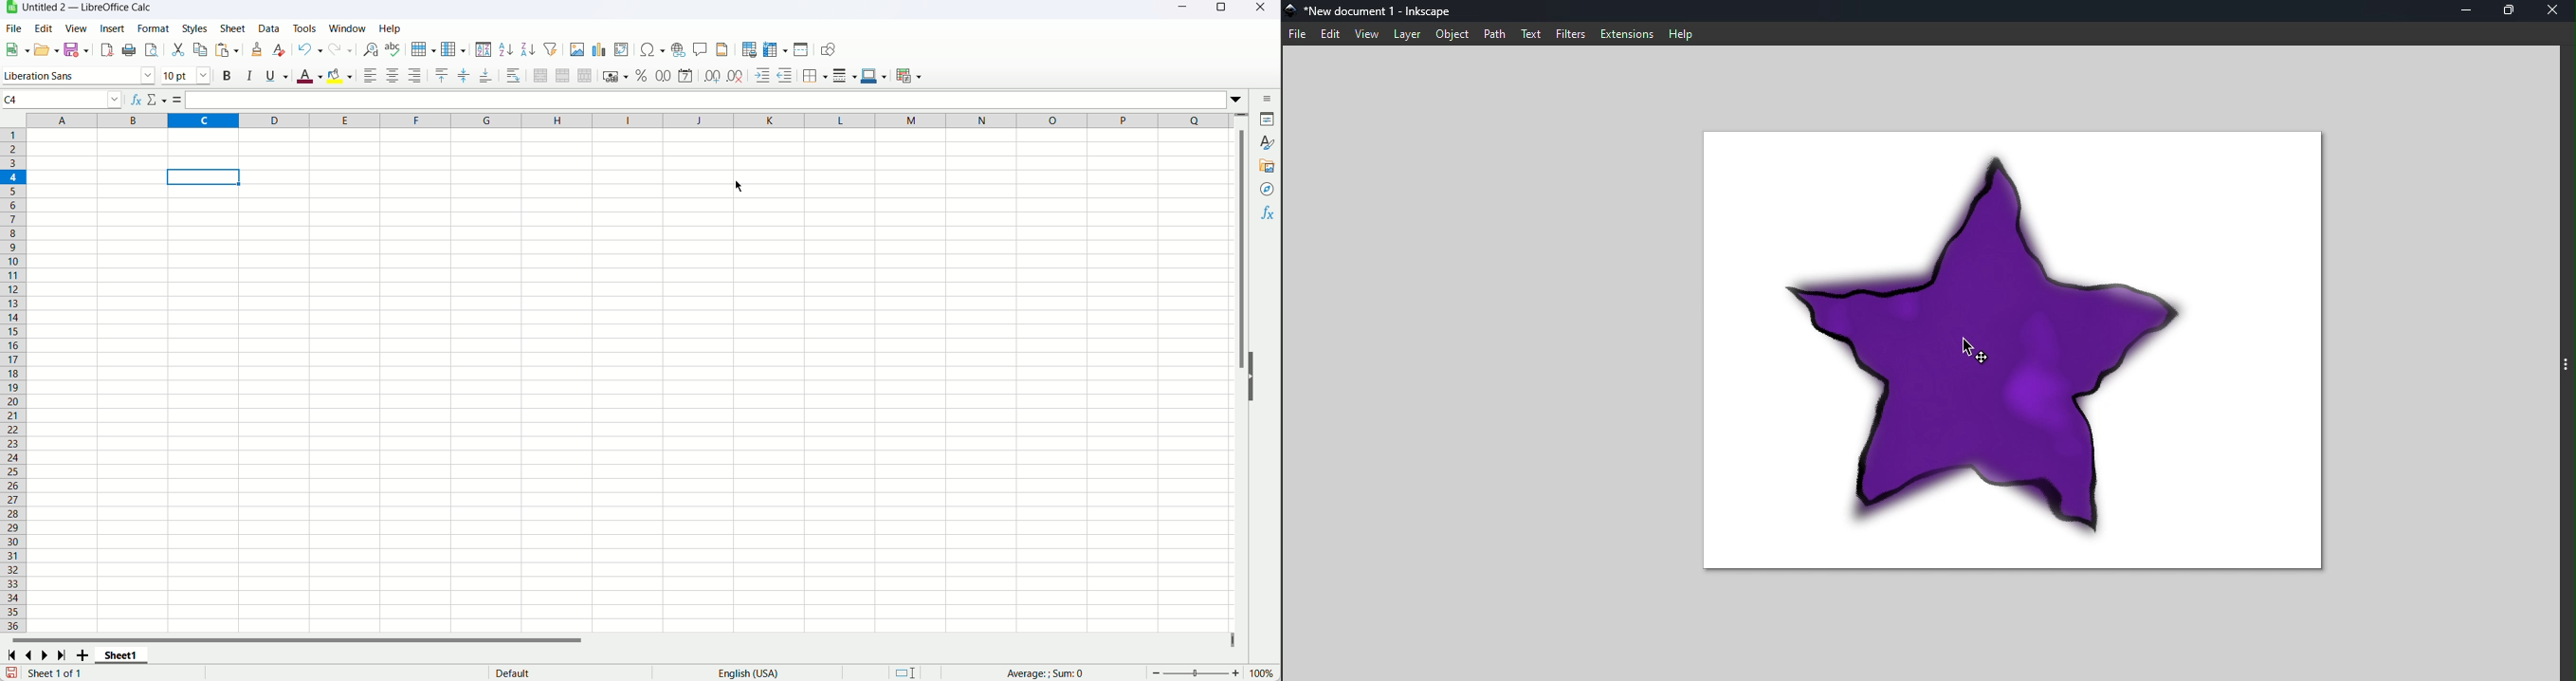  What do you see at coordinates (722, 49) in the screenshot?
I see `Header and footer` at bounding box center [722, 49].